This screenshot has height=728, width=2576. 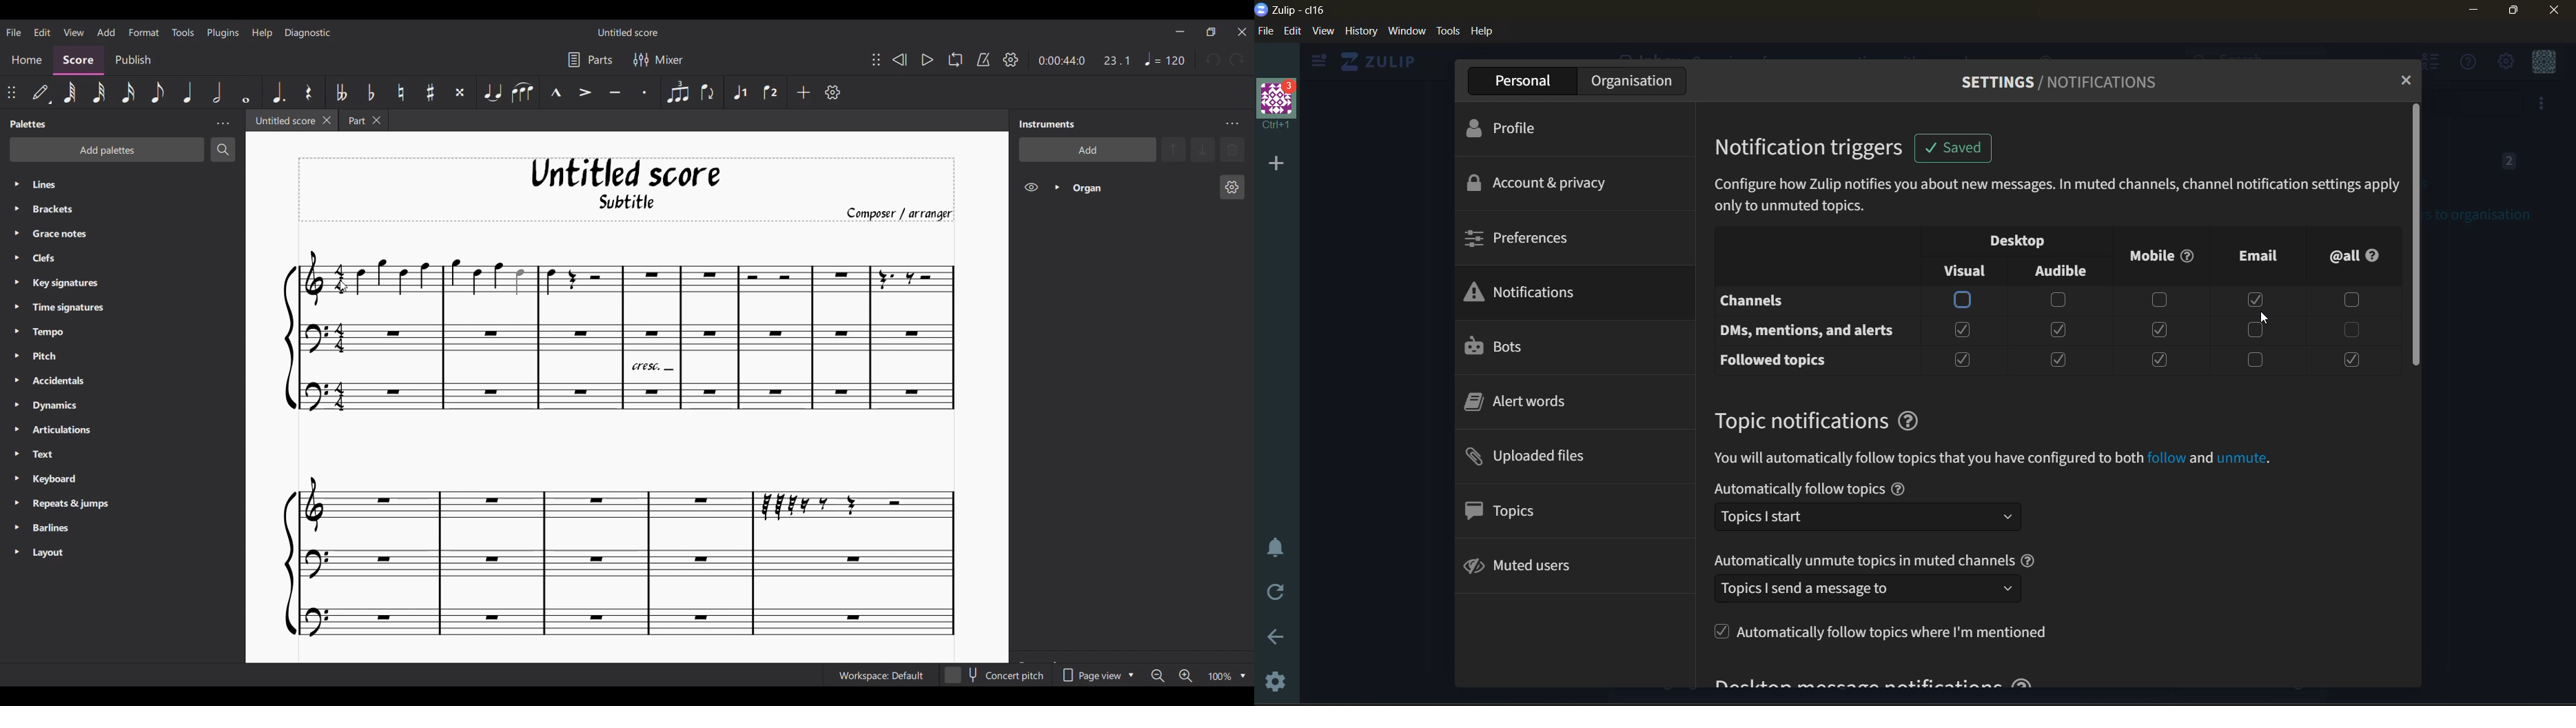 I want to click on Playback settings, so click(x=1011, y=59).